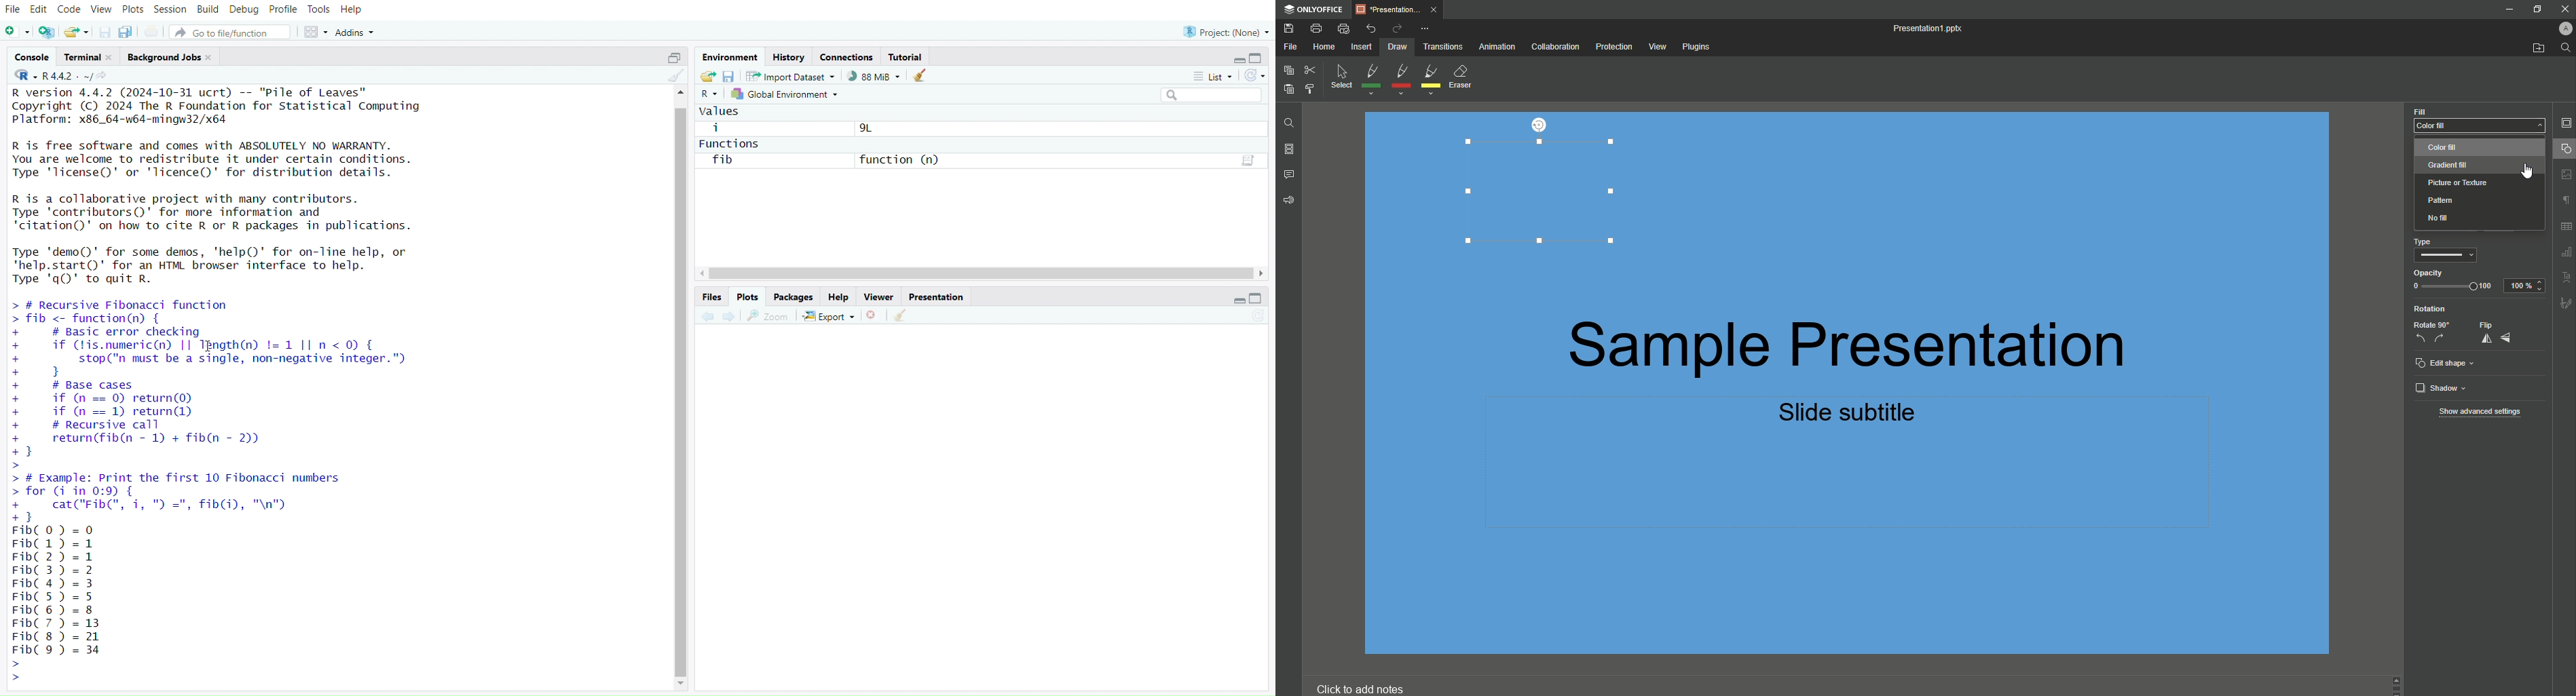 This screenshot has height=700, width=2576. I want to click on console, so click(34, 57).